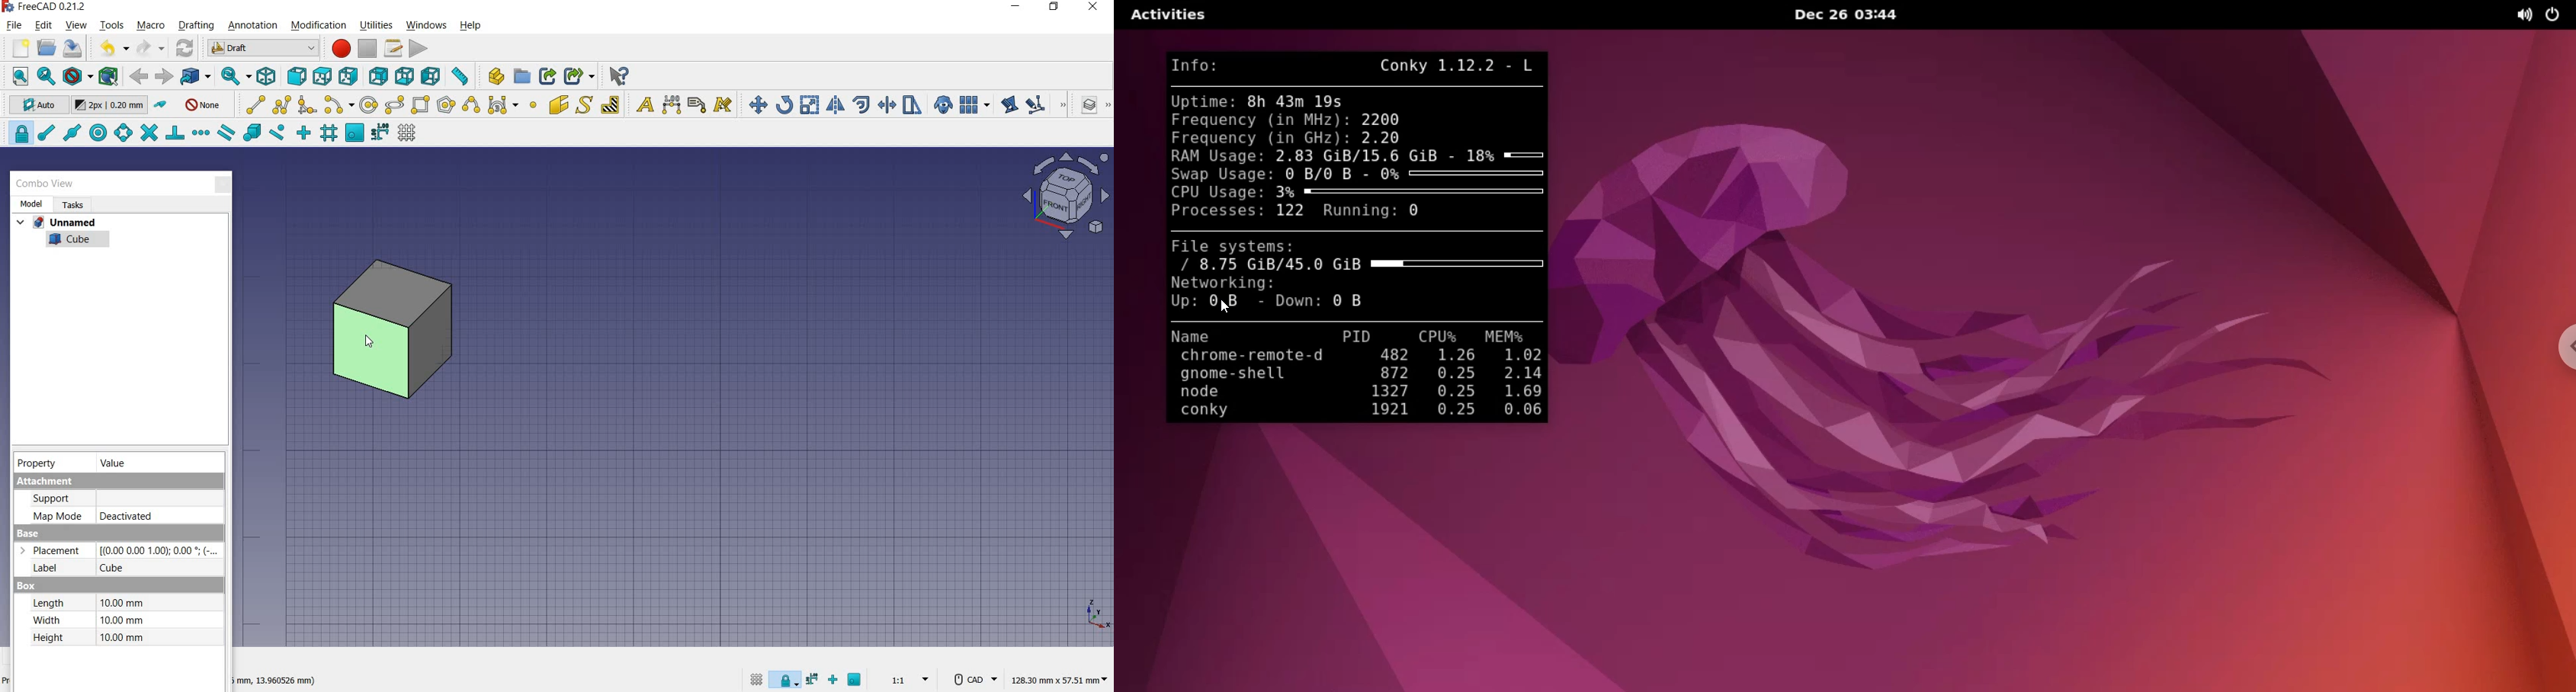  Describe the element at coordinates (151, 27) in the screenshot. I see `macro` at that location.